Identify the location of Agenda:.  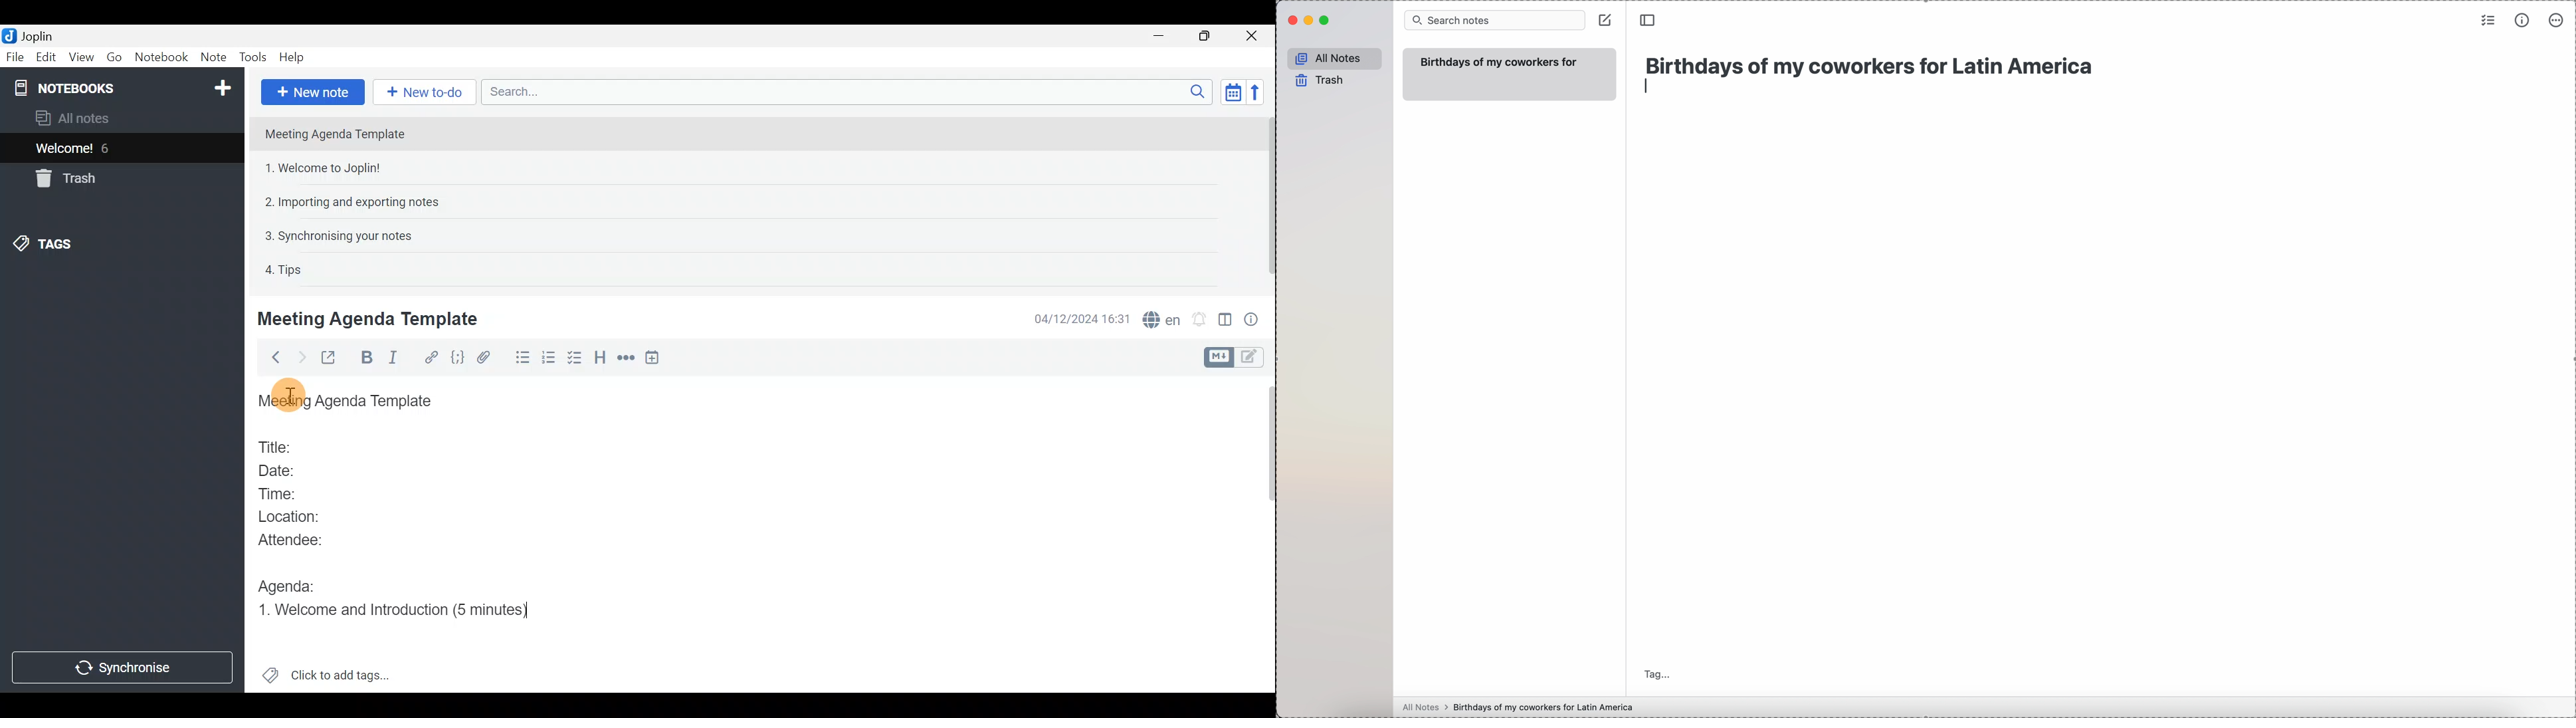
(289, 583).